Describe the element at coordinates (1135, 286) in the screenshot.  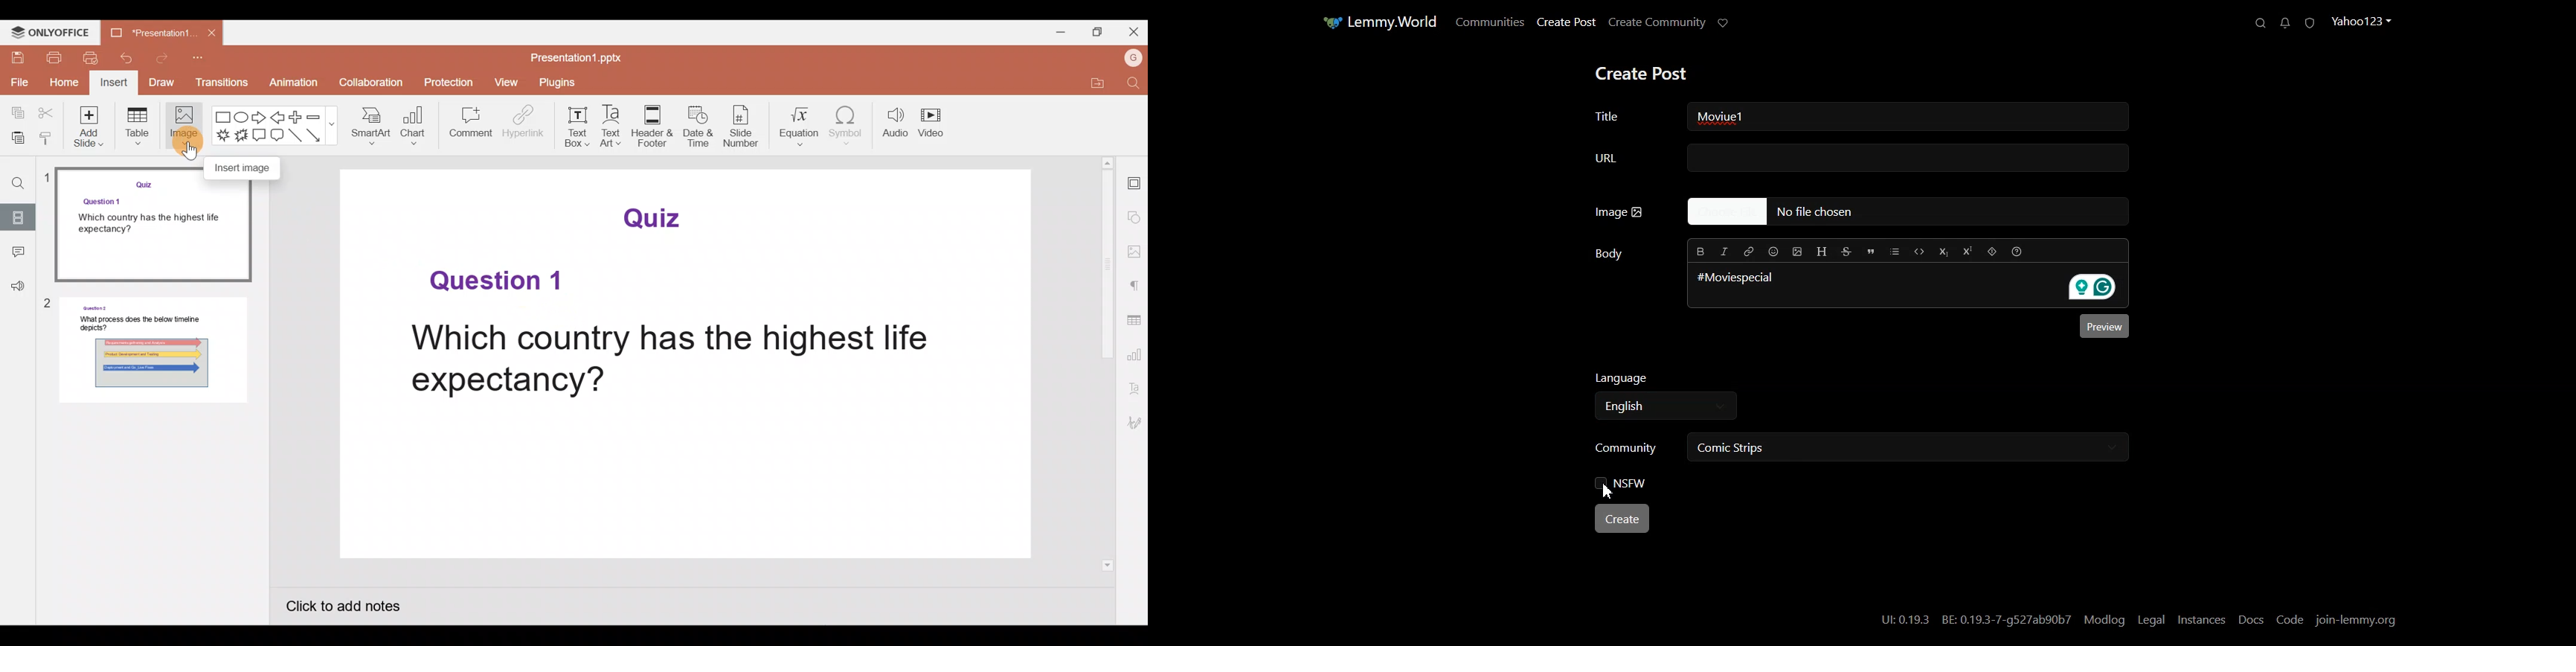
I see `Paragraph settings` at that location.